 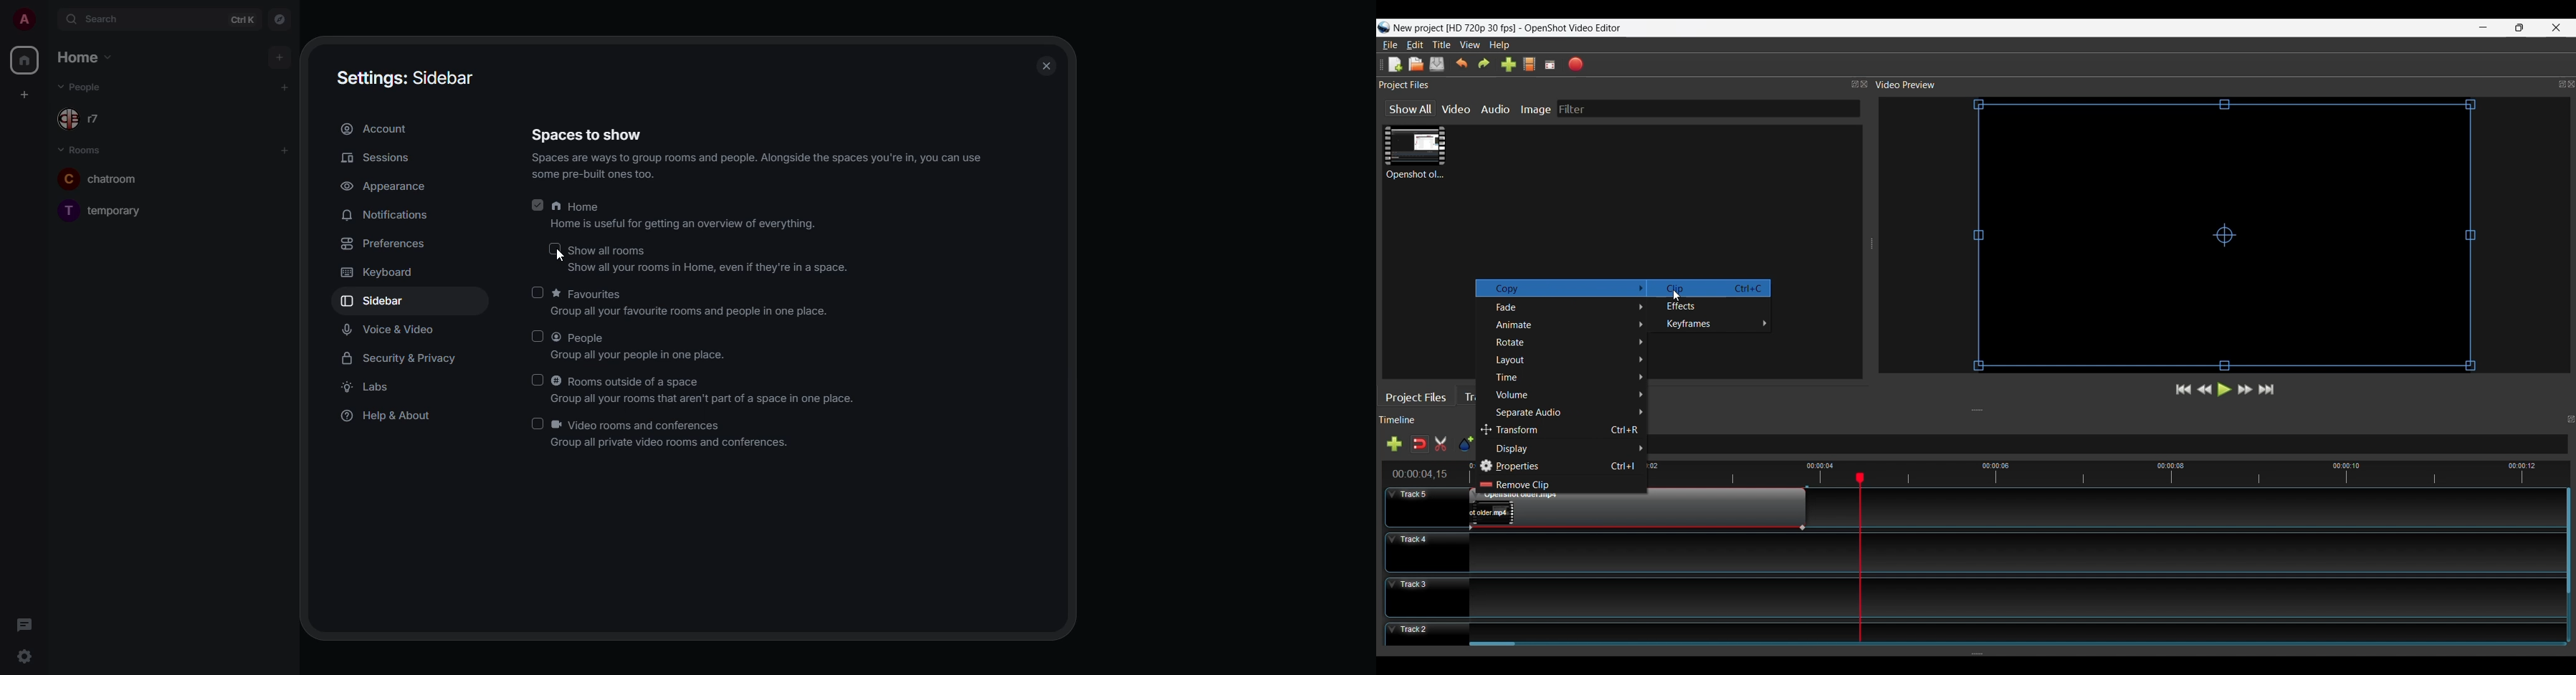 What do you see at coordinates (1045, 64) in the screenshot?
I see `close` at bounding box center [1045, 64].